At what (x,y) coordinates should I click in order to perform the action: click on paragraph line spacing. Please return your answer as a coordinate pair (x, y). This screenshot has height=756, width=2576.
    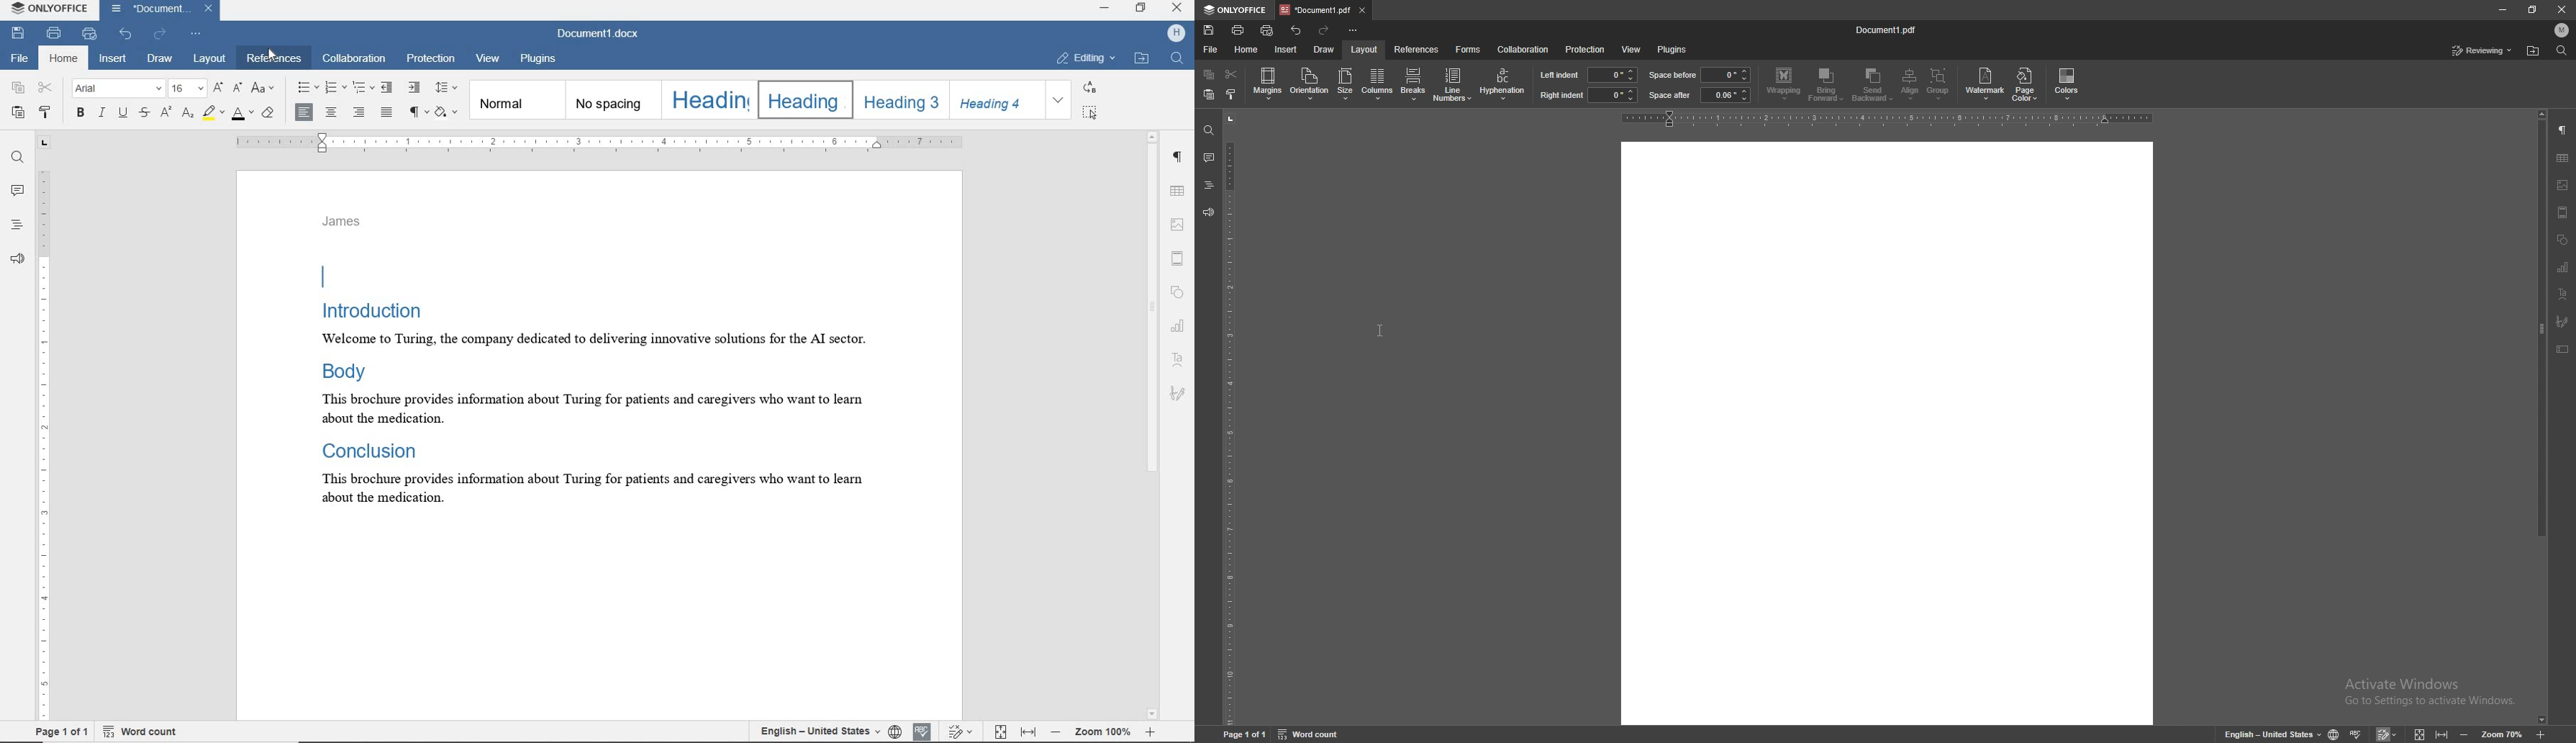
    Looking at the image, I should click on (446, 89).